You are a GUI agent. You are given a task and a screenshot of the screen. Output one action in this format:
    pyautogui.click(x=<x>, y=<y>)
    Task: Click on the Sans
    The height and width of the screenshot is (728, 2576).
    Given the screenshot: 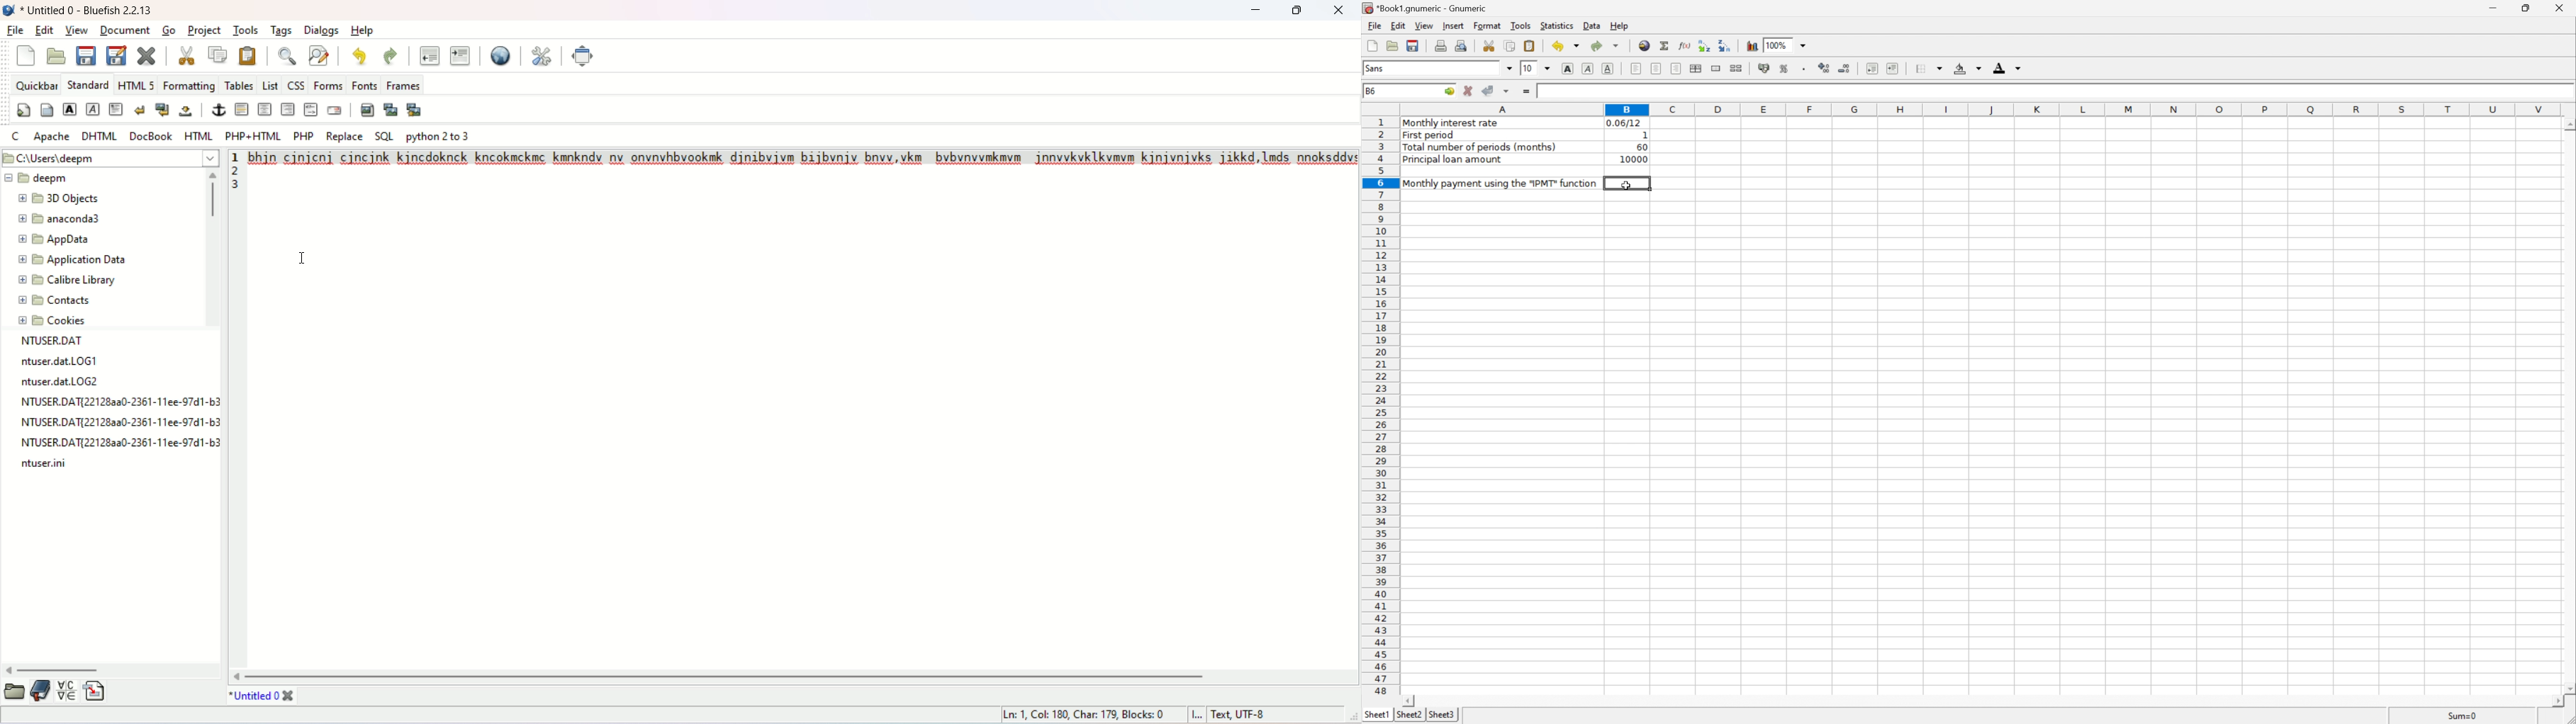 What is the action you would take?
    pyautogui.click(x=1375, y=68)
    